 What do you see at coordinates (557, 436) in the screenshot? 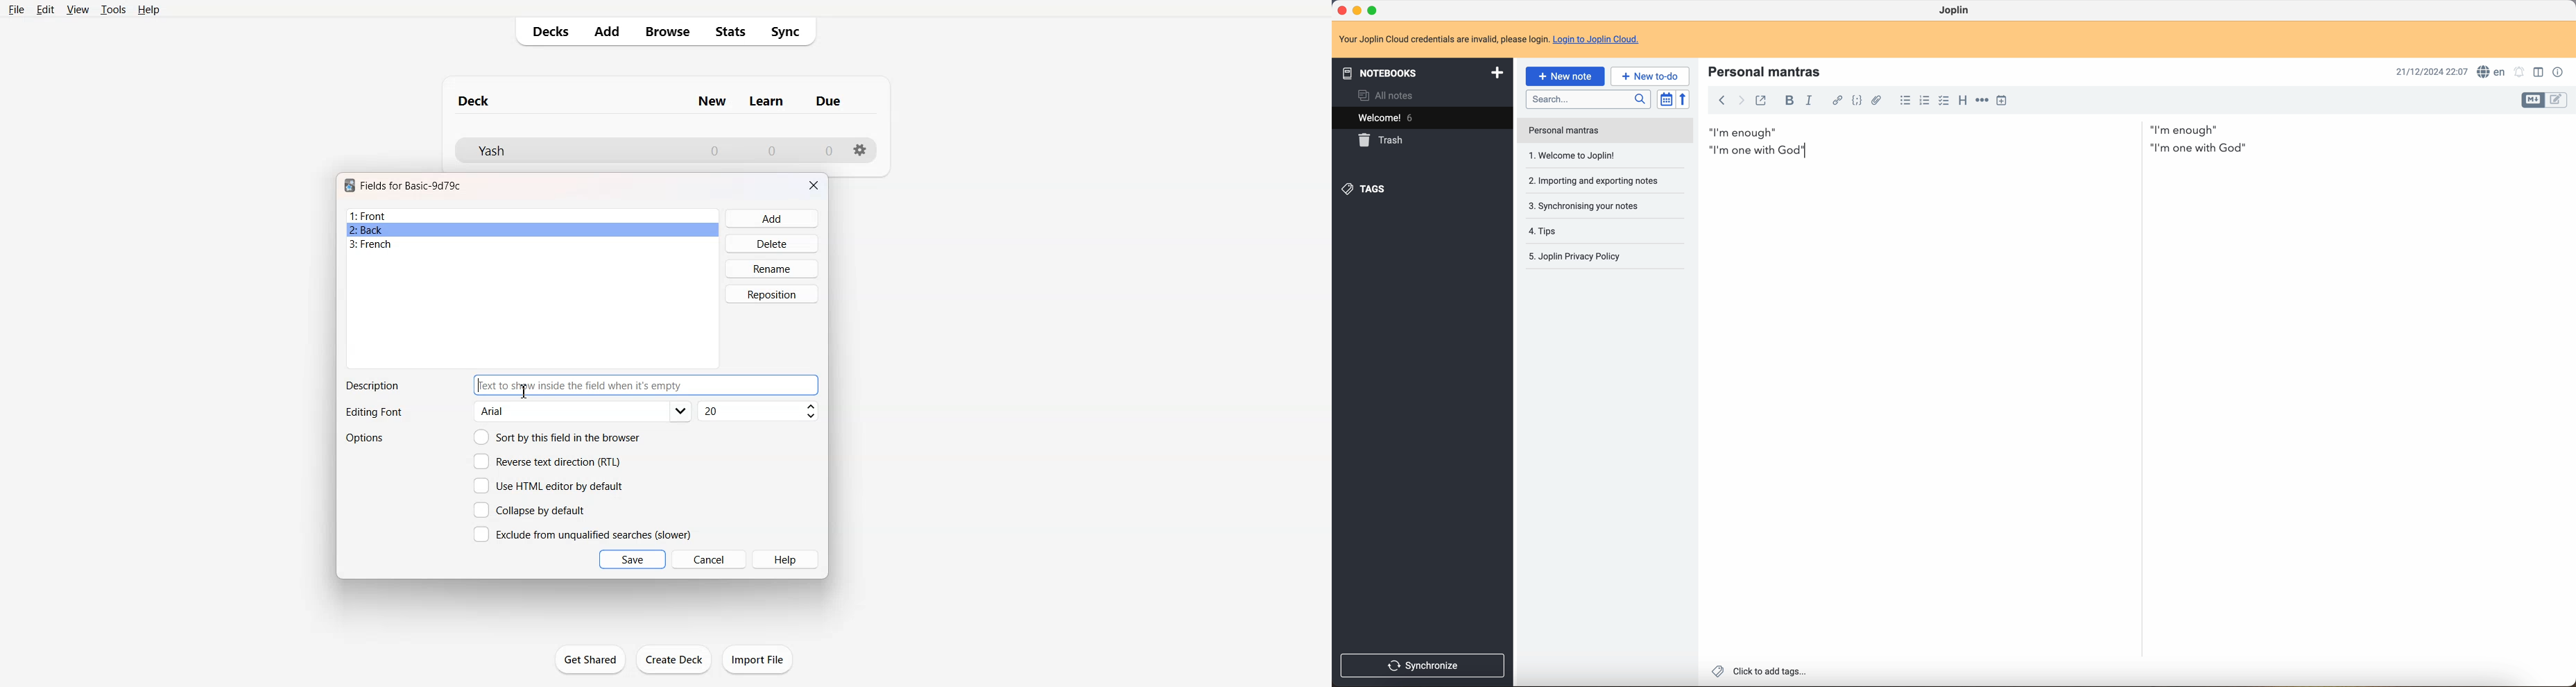
I see `Sort by this field in the browser` at bounding box center [557, 436].